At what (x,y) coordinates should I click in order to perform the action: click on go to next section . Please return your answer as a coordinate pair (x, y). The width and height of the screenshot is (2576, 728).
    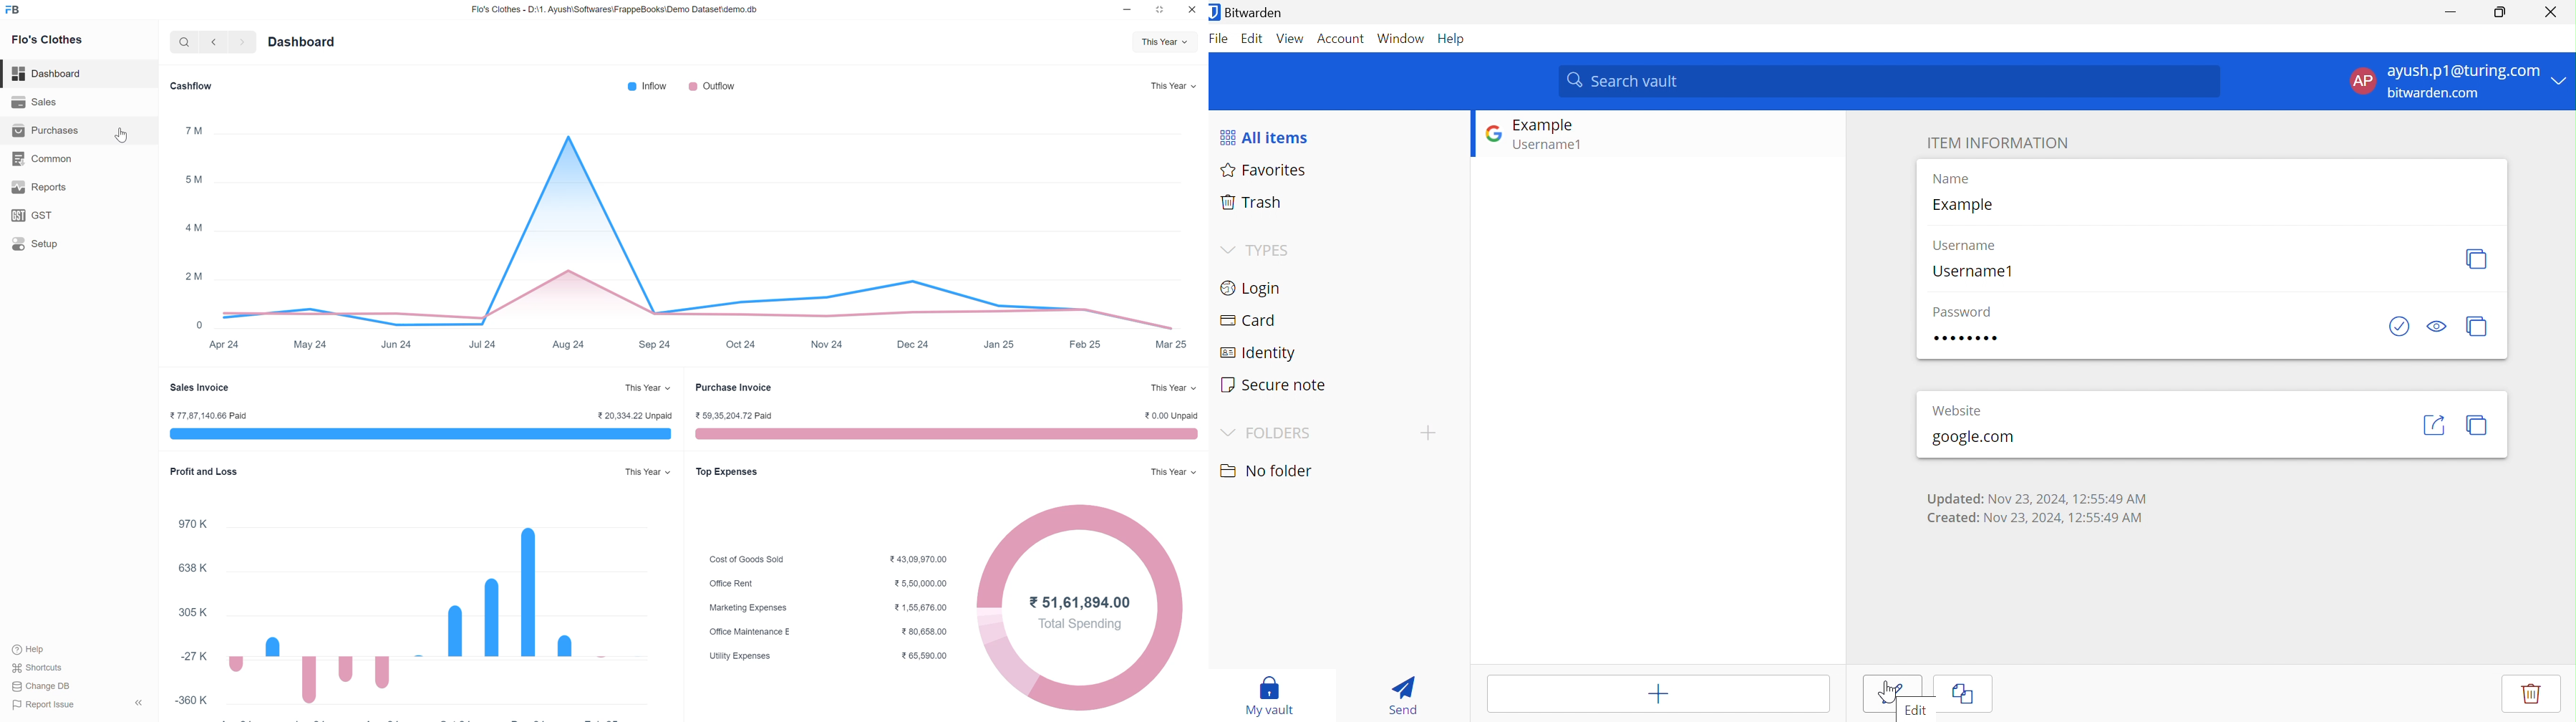
    Looking at the image, I should click on (243, 42).